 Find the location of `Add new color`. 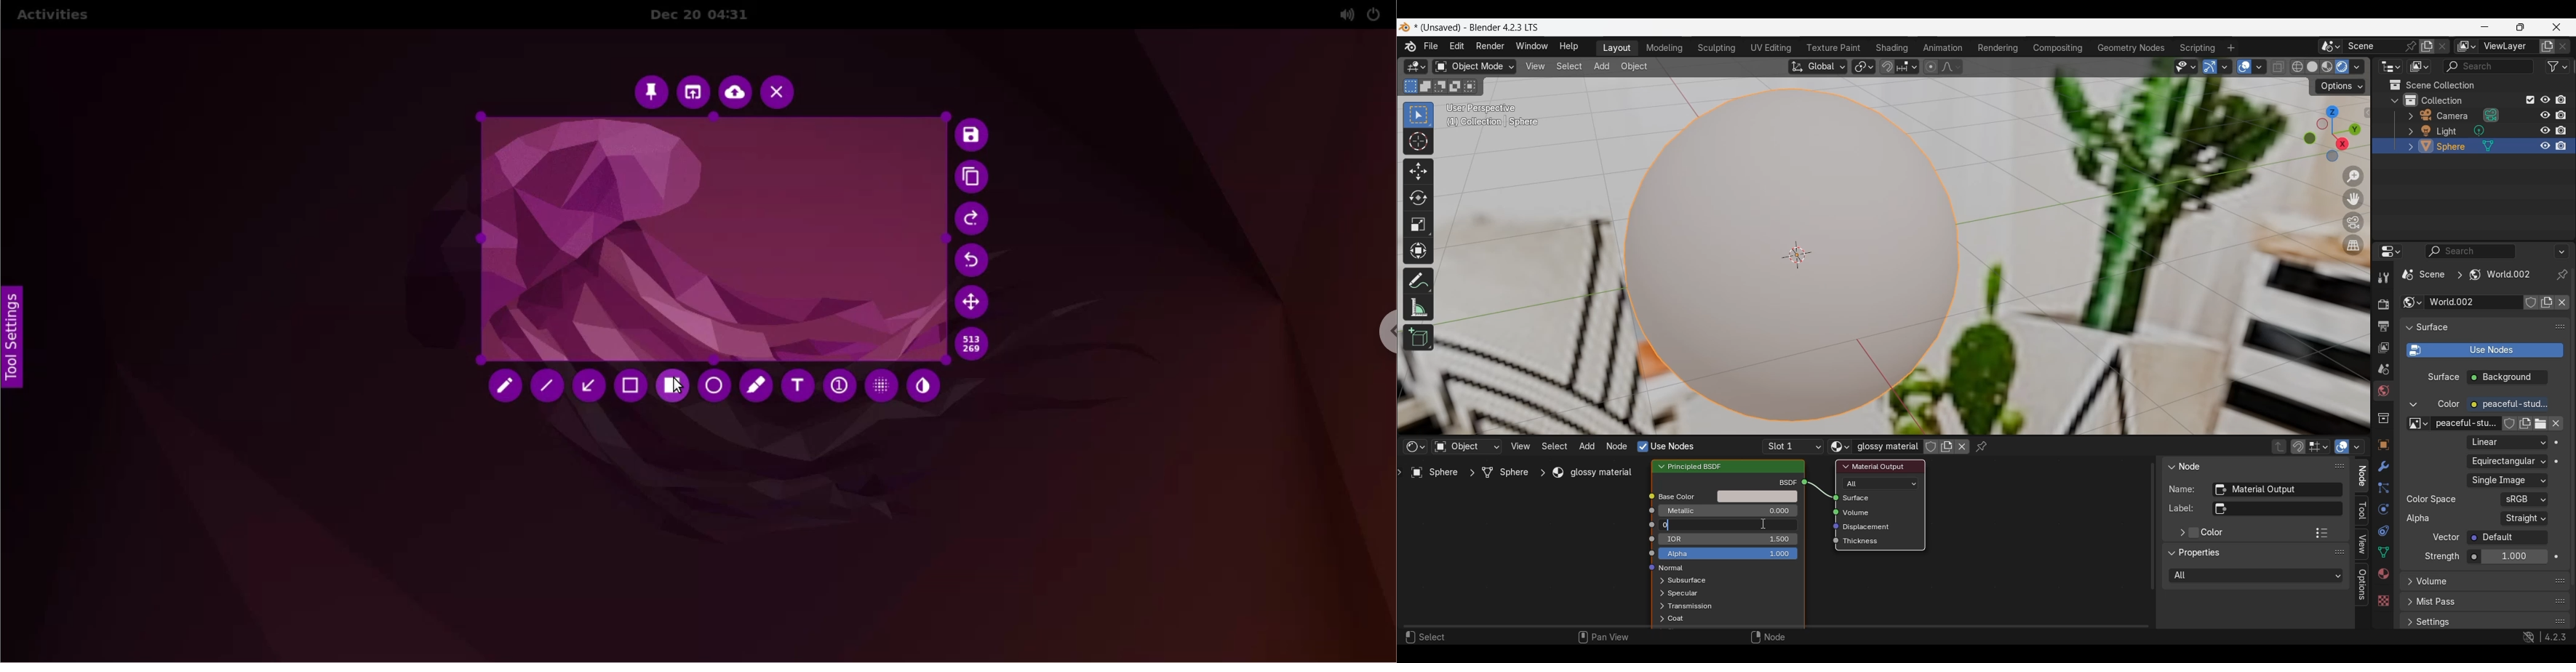

Add new color is located at coordinates (2524, 424).